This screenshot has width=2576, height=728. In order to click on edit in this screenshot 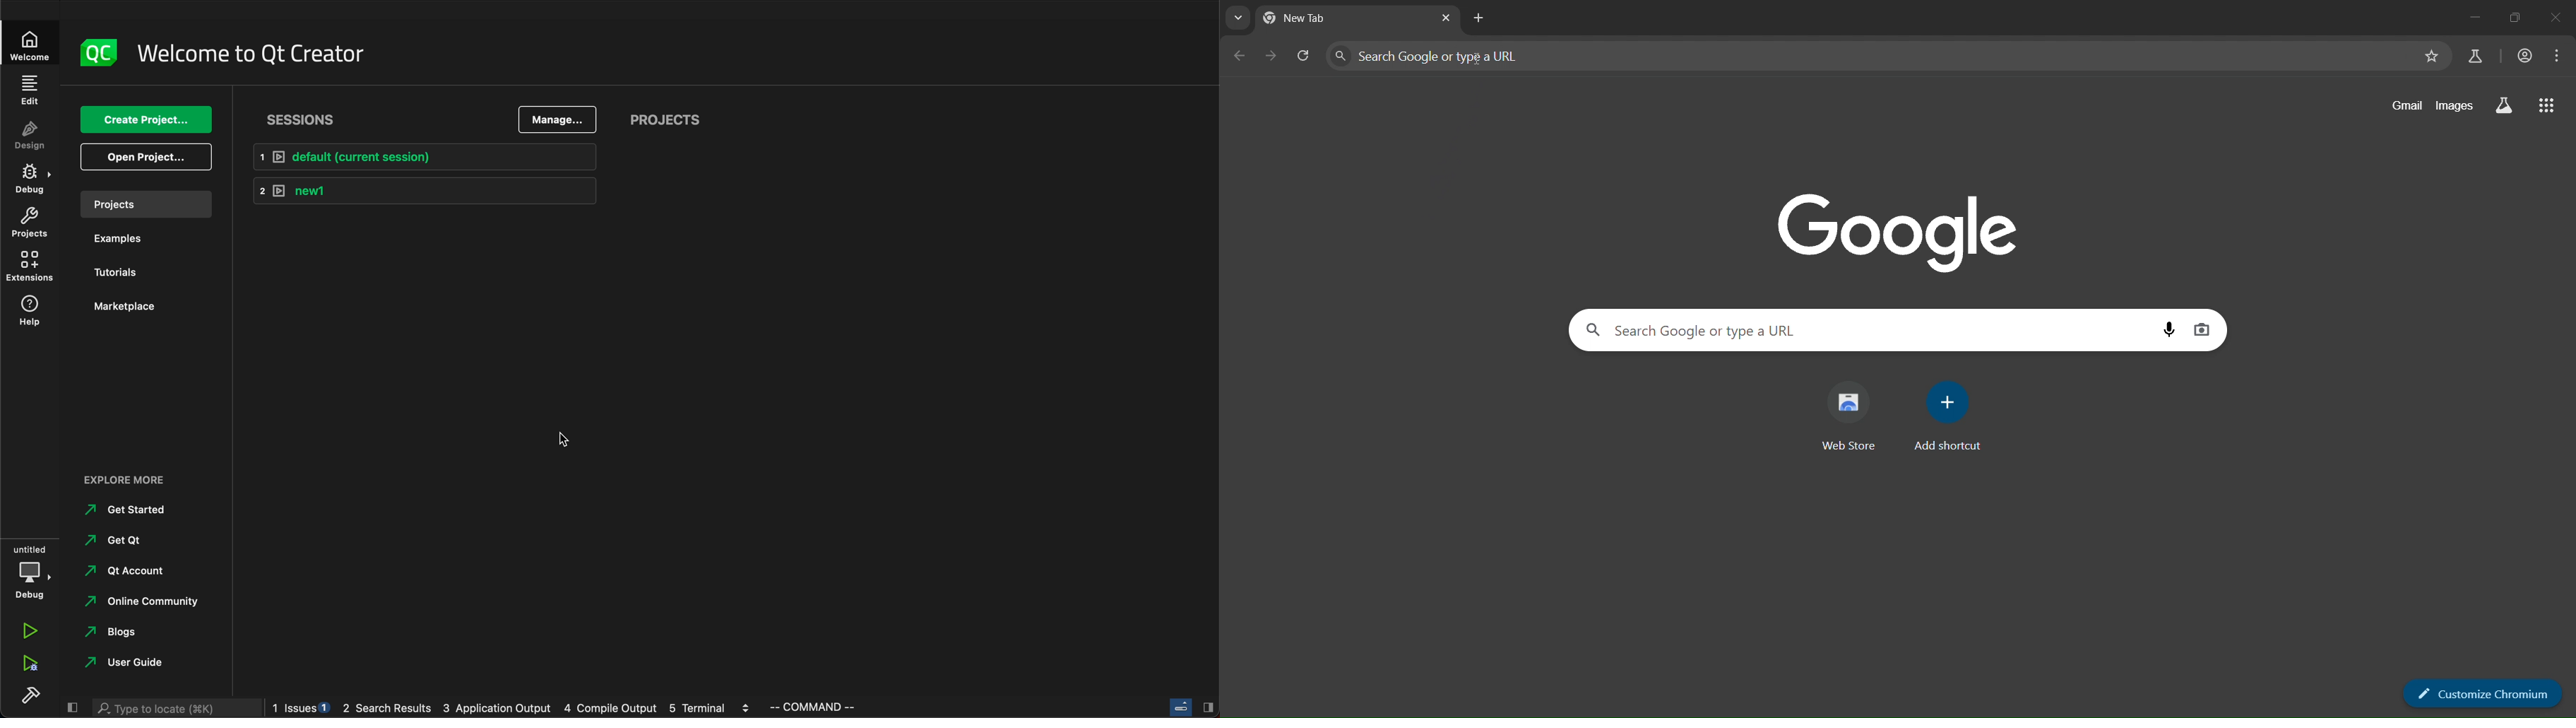, I will do `click(31, 89)`.